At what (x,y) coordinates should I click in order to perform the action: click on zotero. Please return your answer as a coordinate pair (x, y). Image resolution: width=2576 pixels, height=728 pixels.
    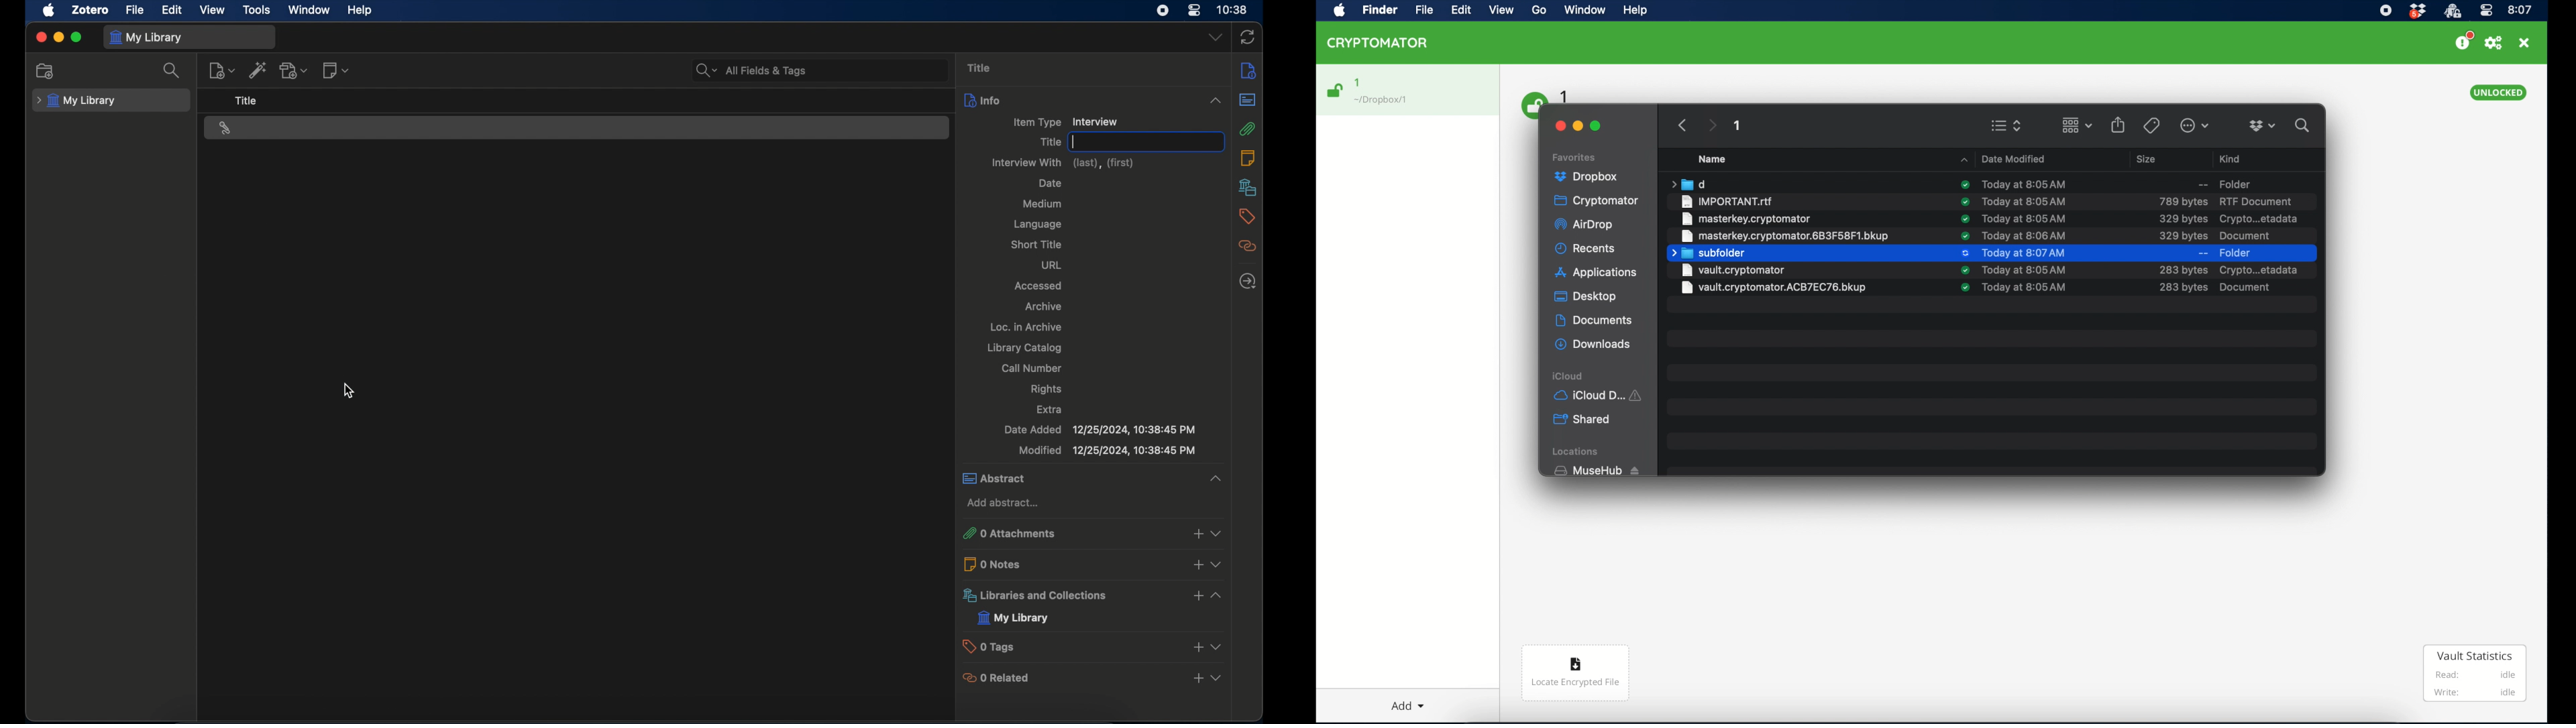
    Looking at the image, I should click on (92, 10).